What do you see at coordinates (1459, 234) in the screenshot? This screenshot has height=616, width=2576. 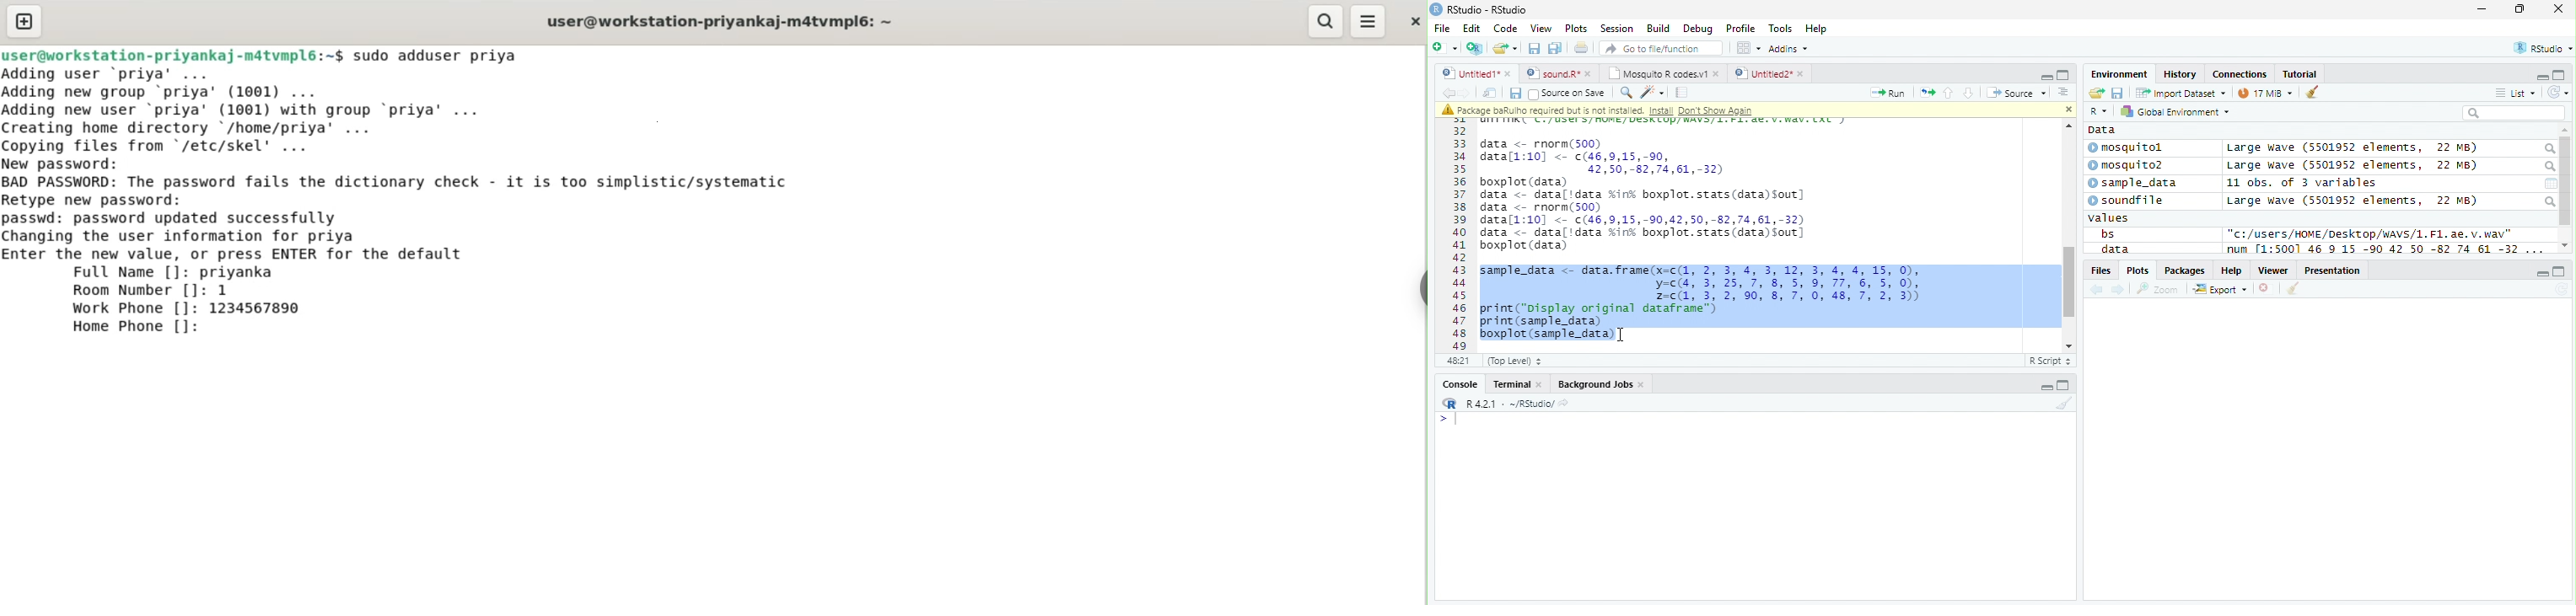 I see `Numbering line` at bounding box center [1459, 234].